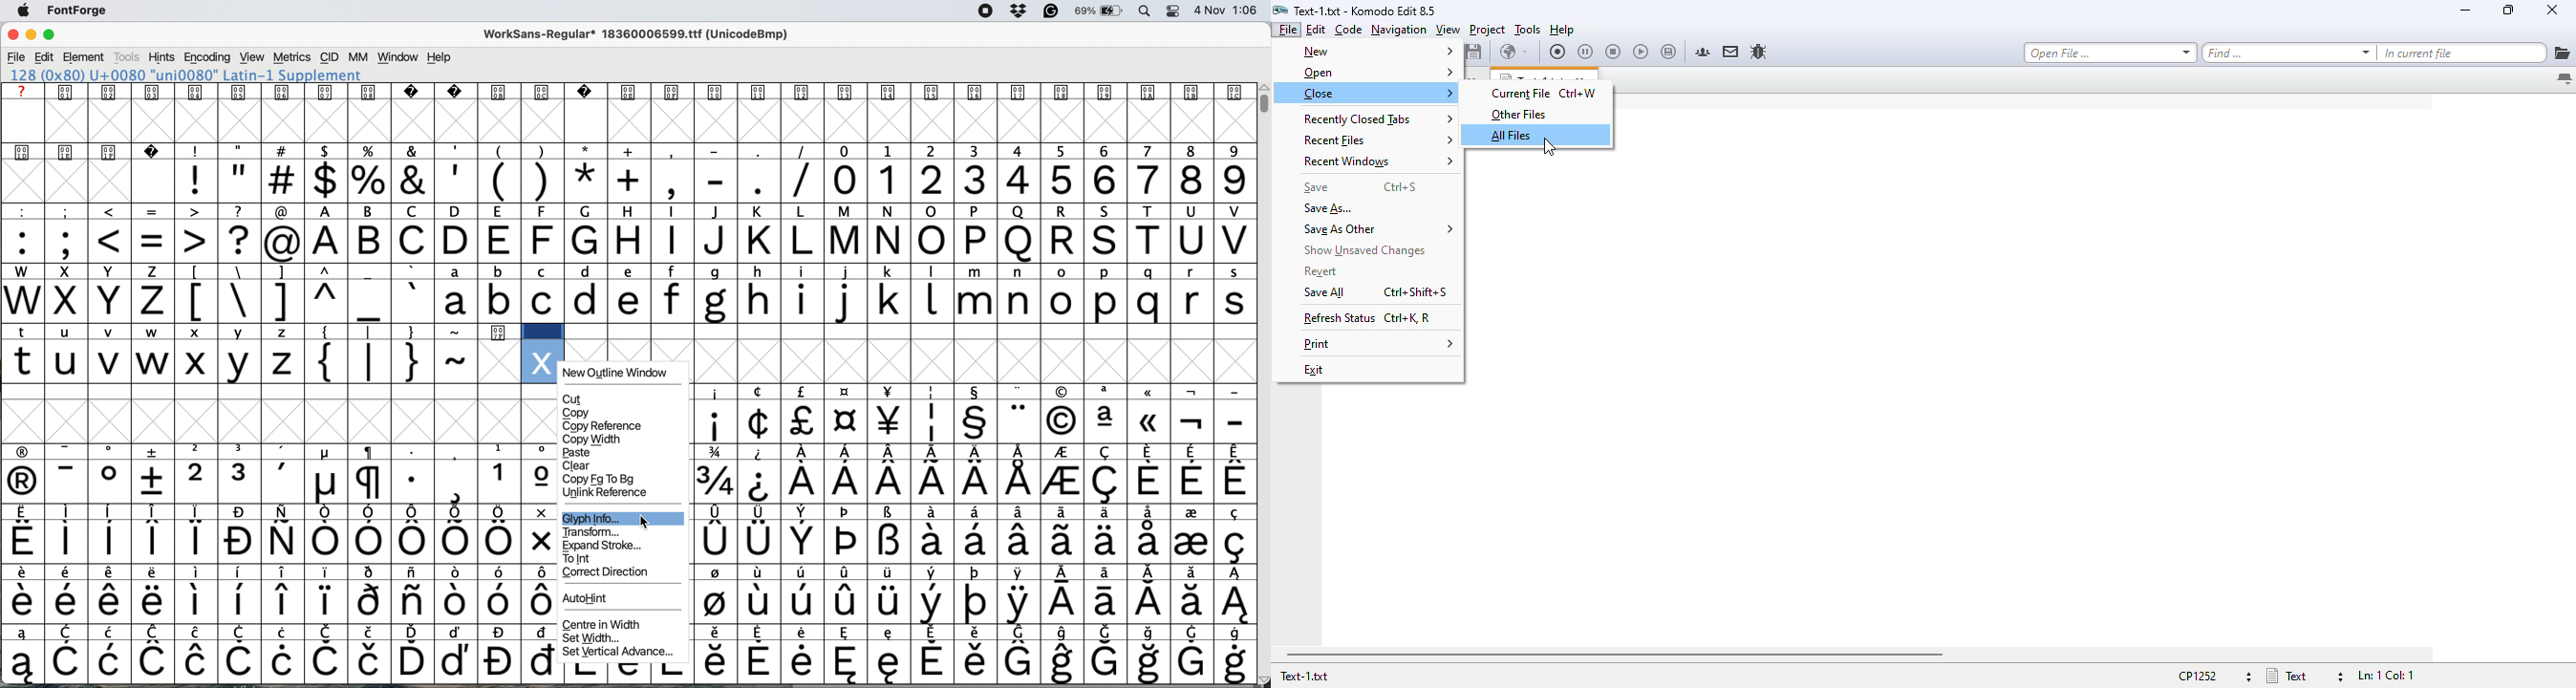 The width and height of the screenshot is (2576, 700). Describe the element at coordinates (92, 183) in the screenshot. I see `glyph grid` at that location.